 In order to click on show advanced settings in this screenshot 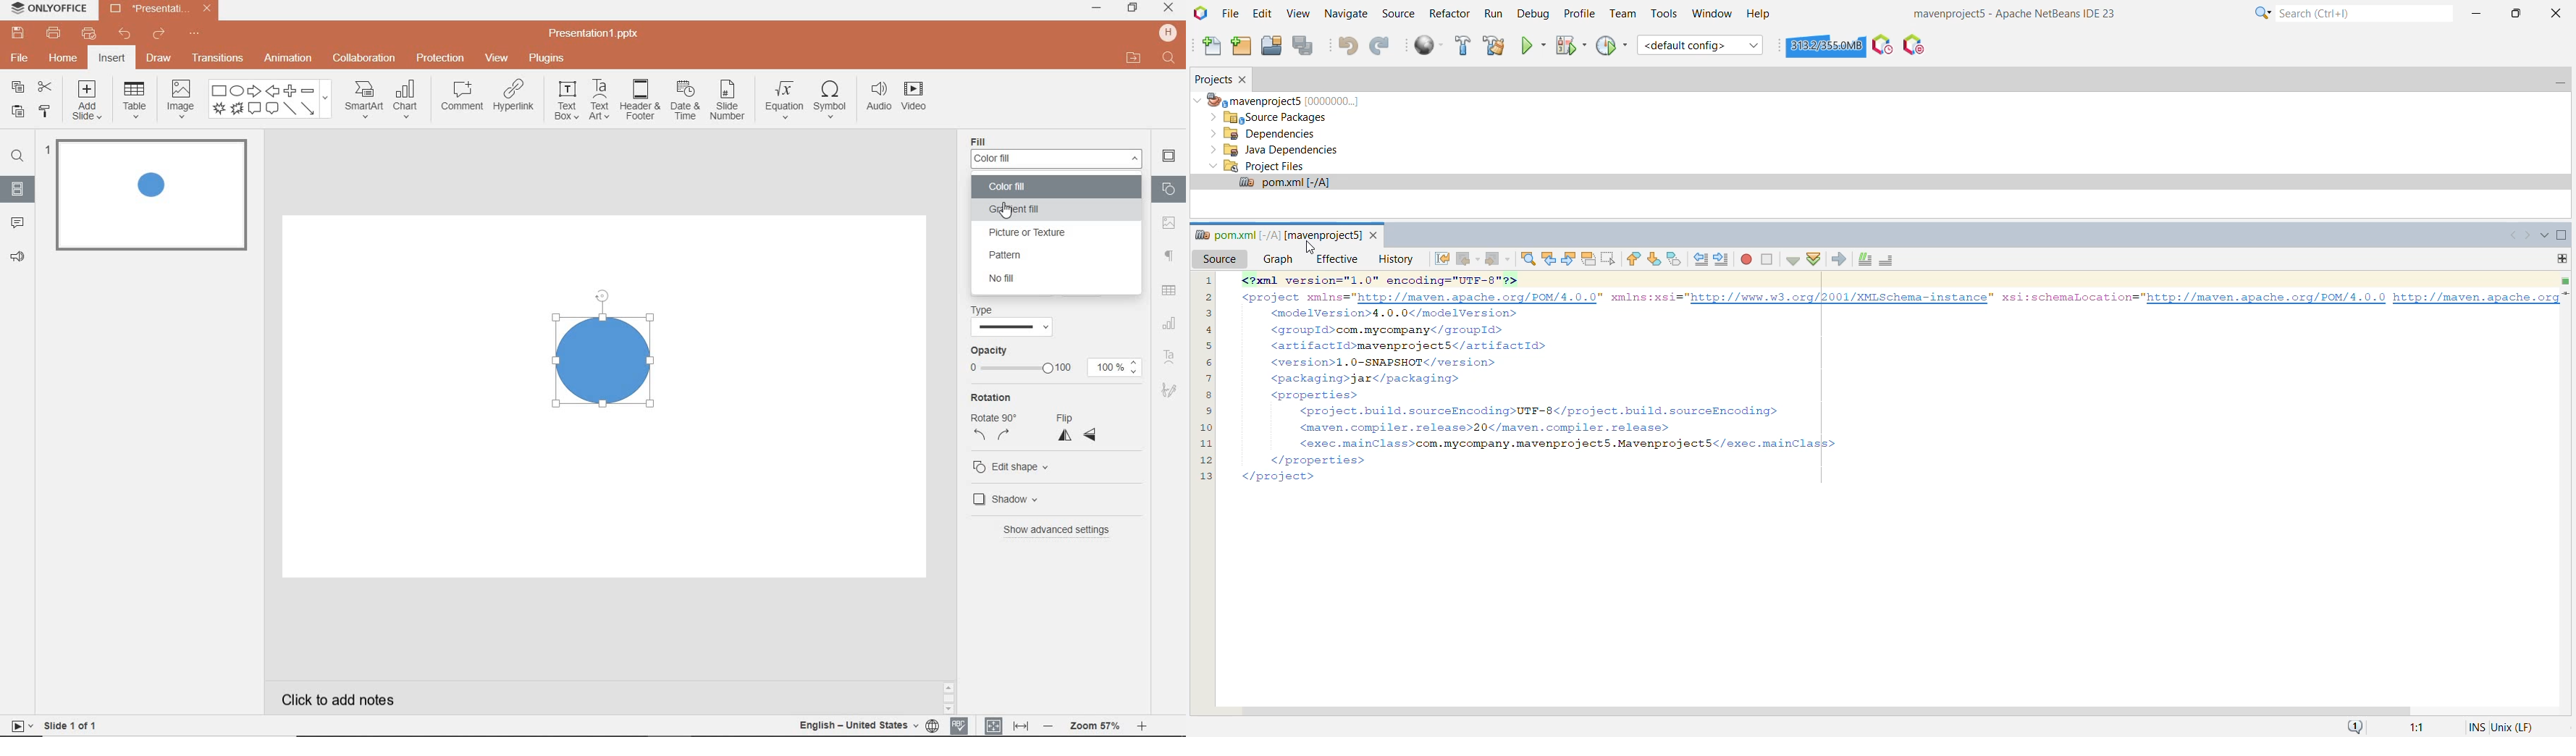, I will do `click(1054, 529)`.